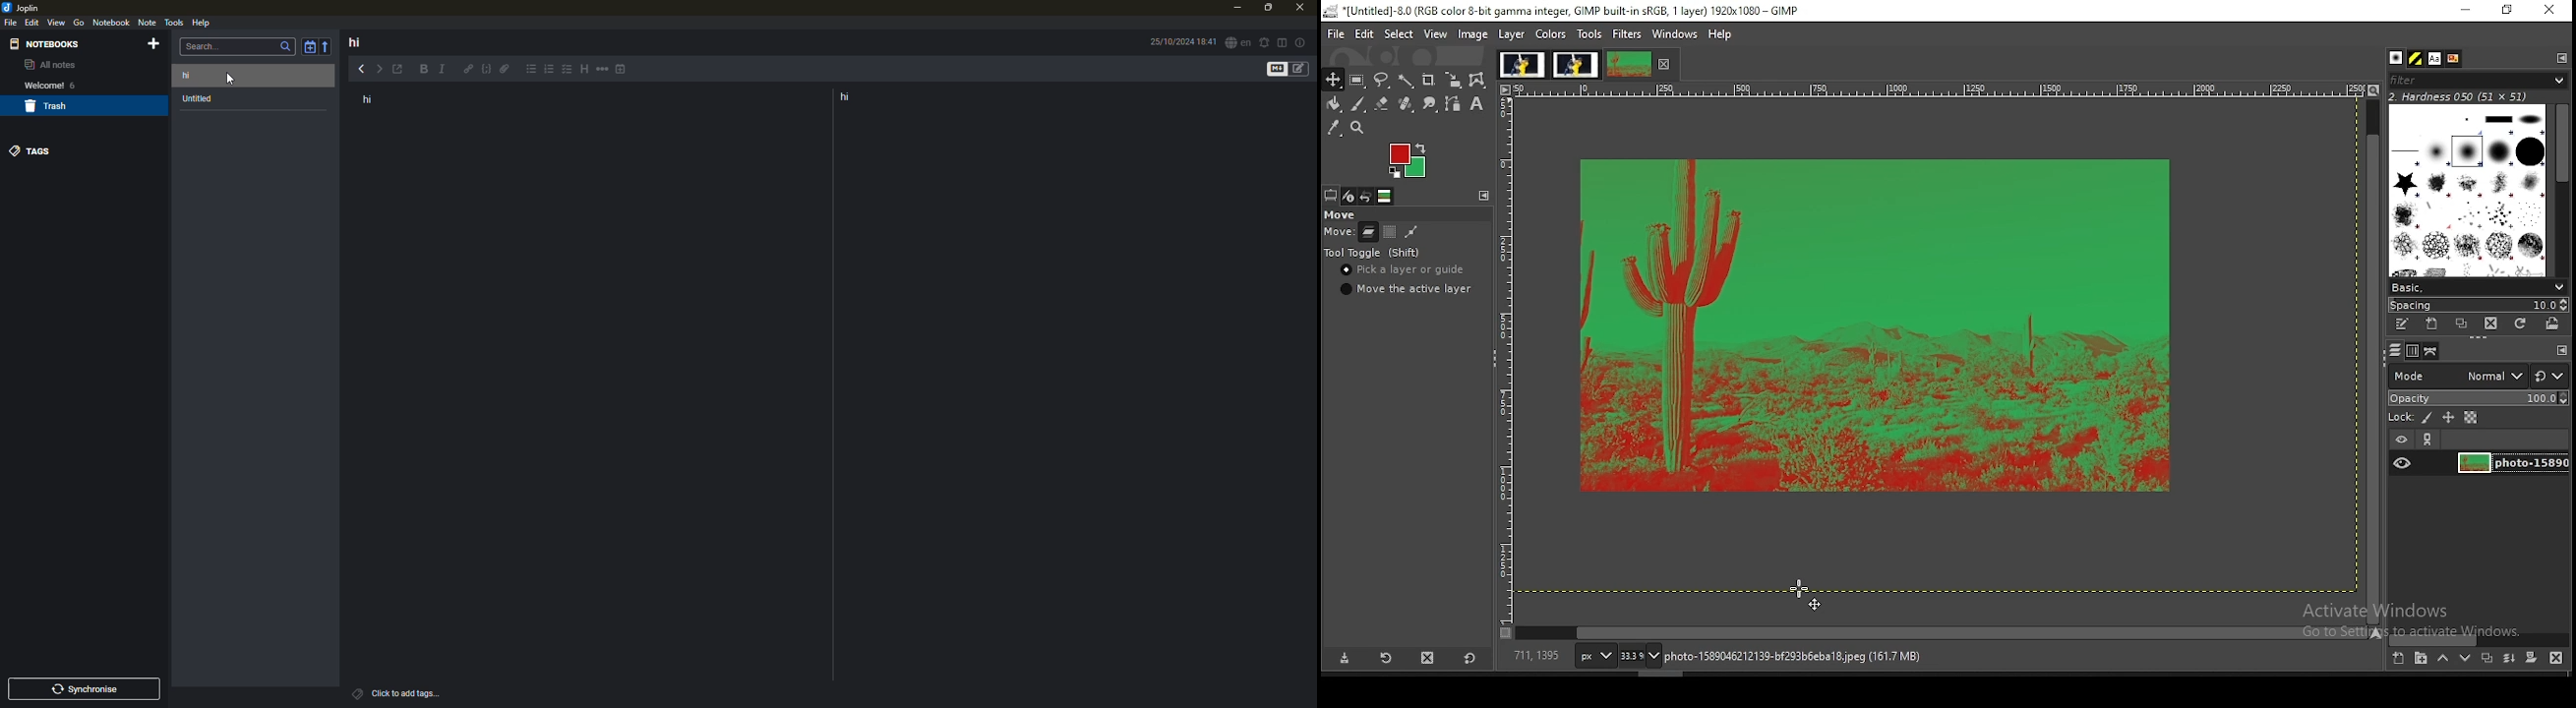 The width and height of the screenshot is (2576, 728). I want to click on attach file, so click(506, 71).